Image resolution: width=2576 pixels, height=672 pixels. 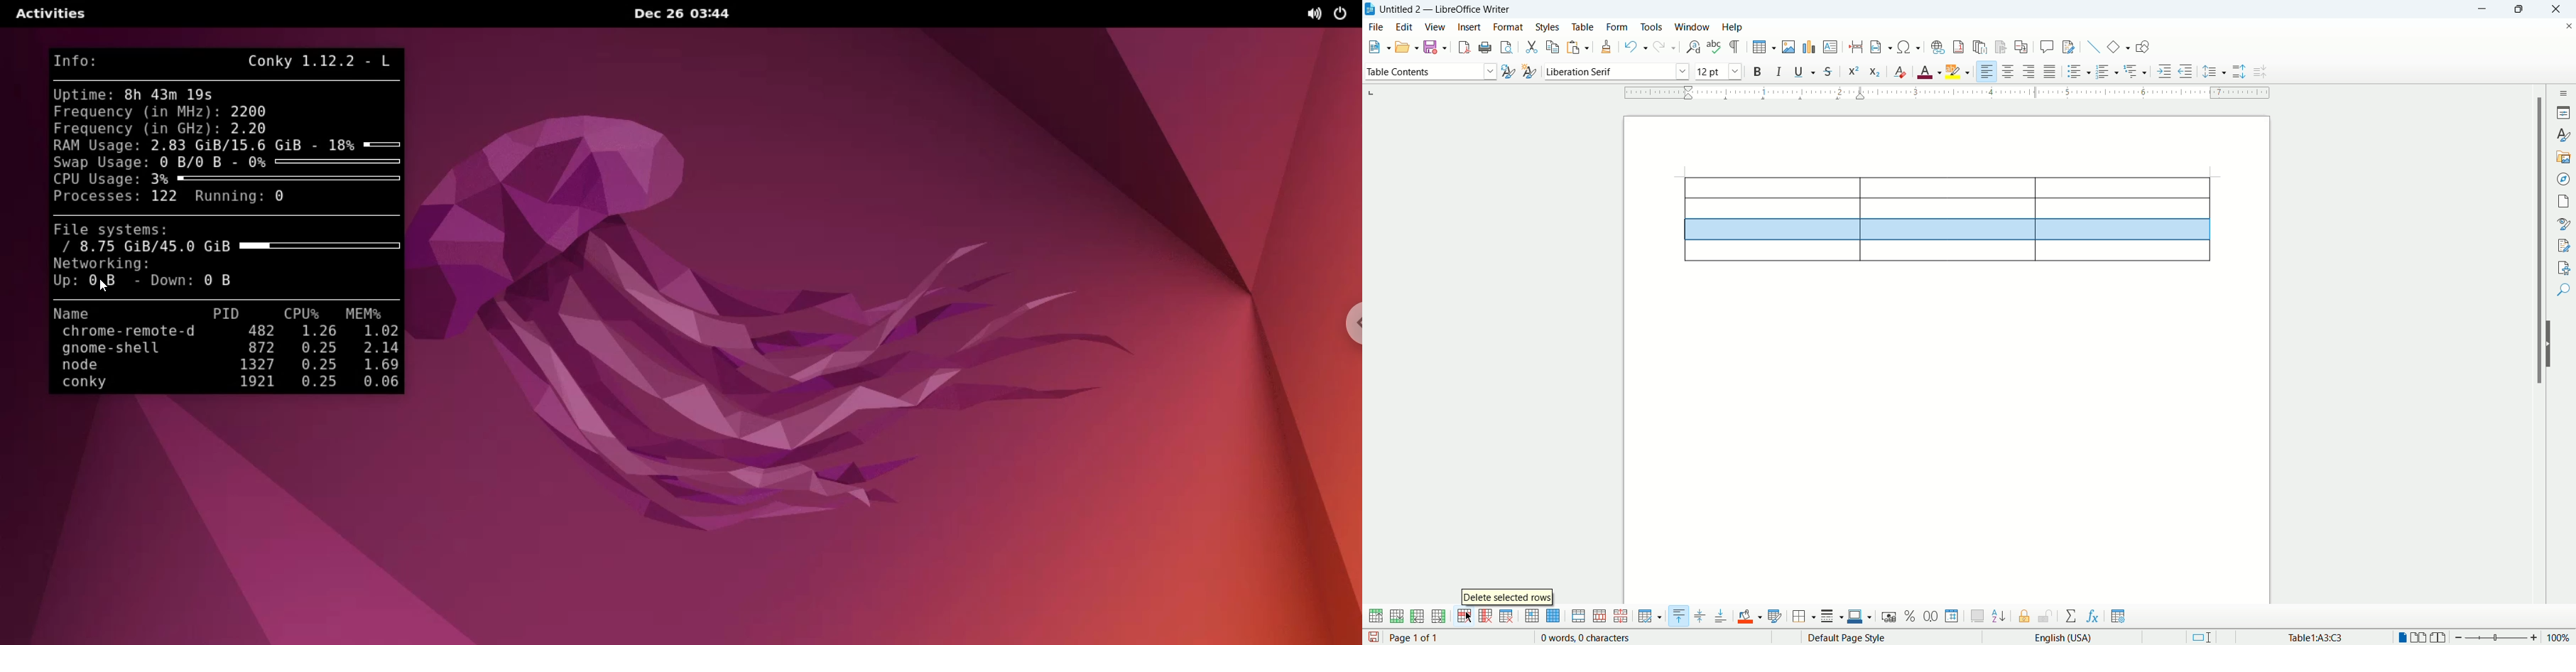 What do you see at coordinates (1700, 617) in the screenshot?
I see `center vertically` at bounding box center [1700, 617].